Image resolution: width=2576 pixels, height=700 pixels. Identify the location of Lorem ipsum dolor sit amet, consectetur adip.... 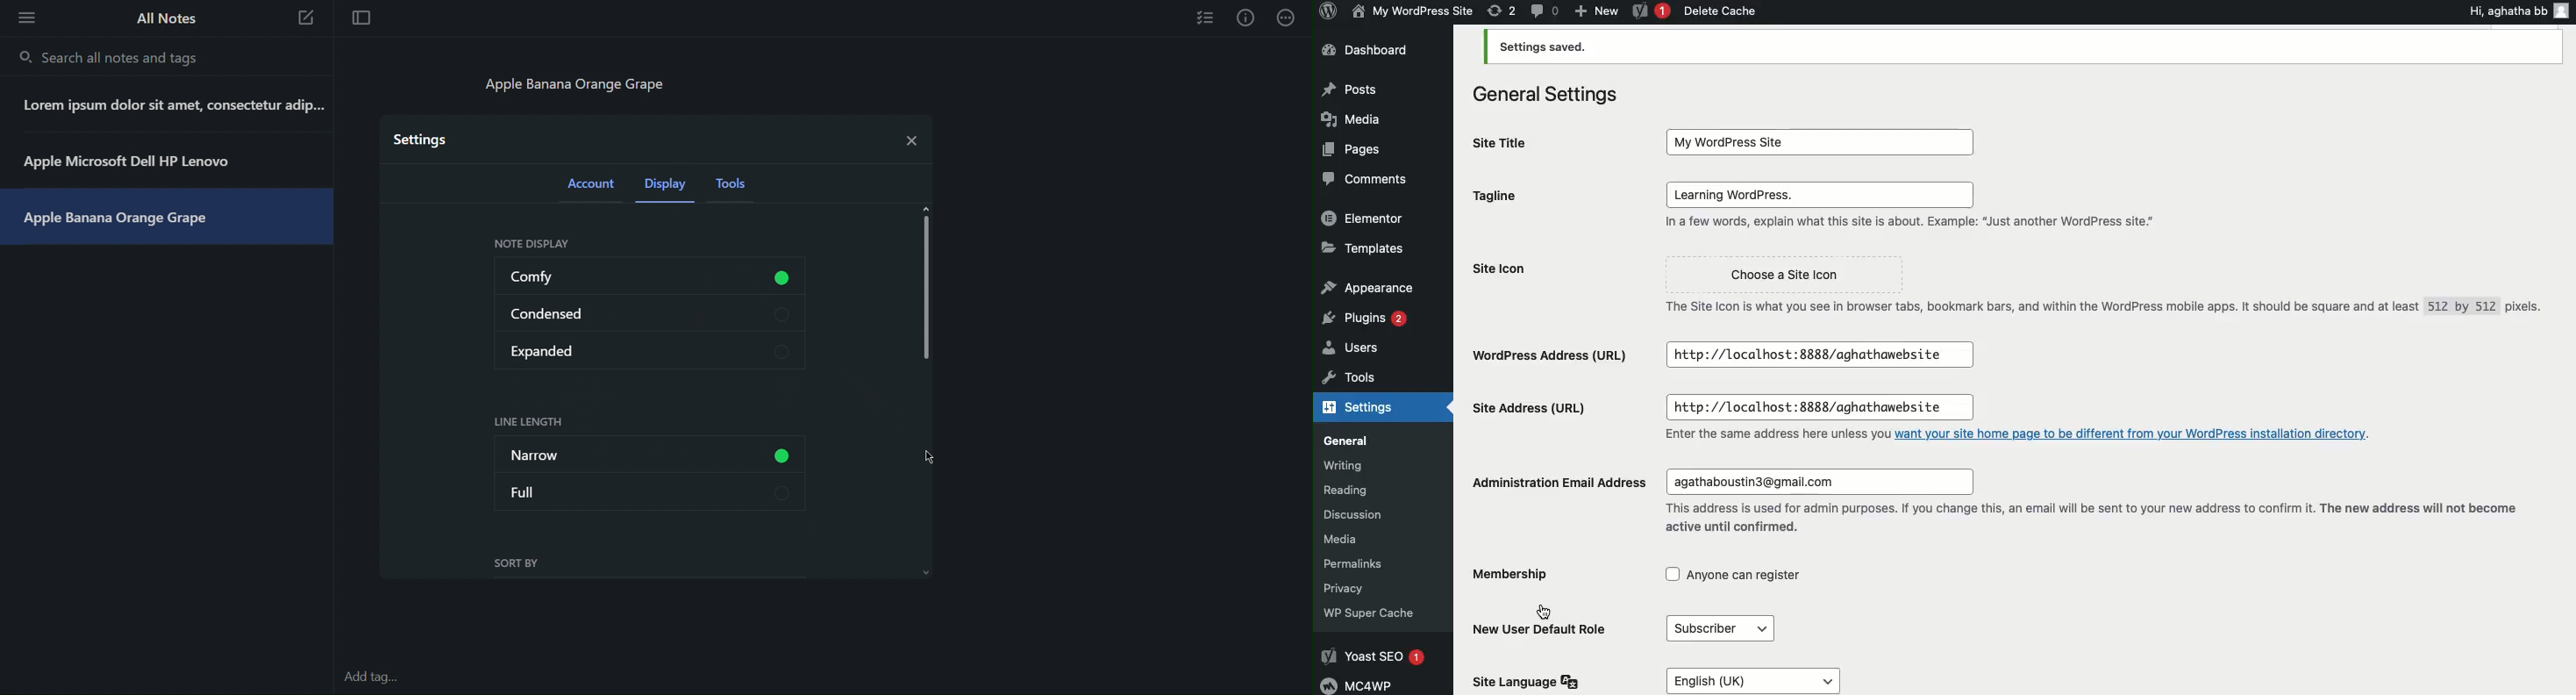
(180, 110).